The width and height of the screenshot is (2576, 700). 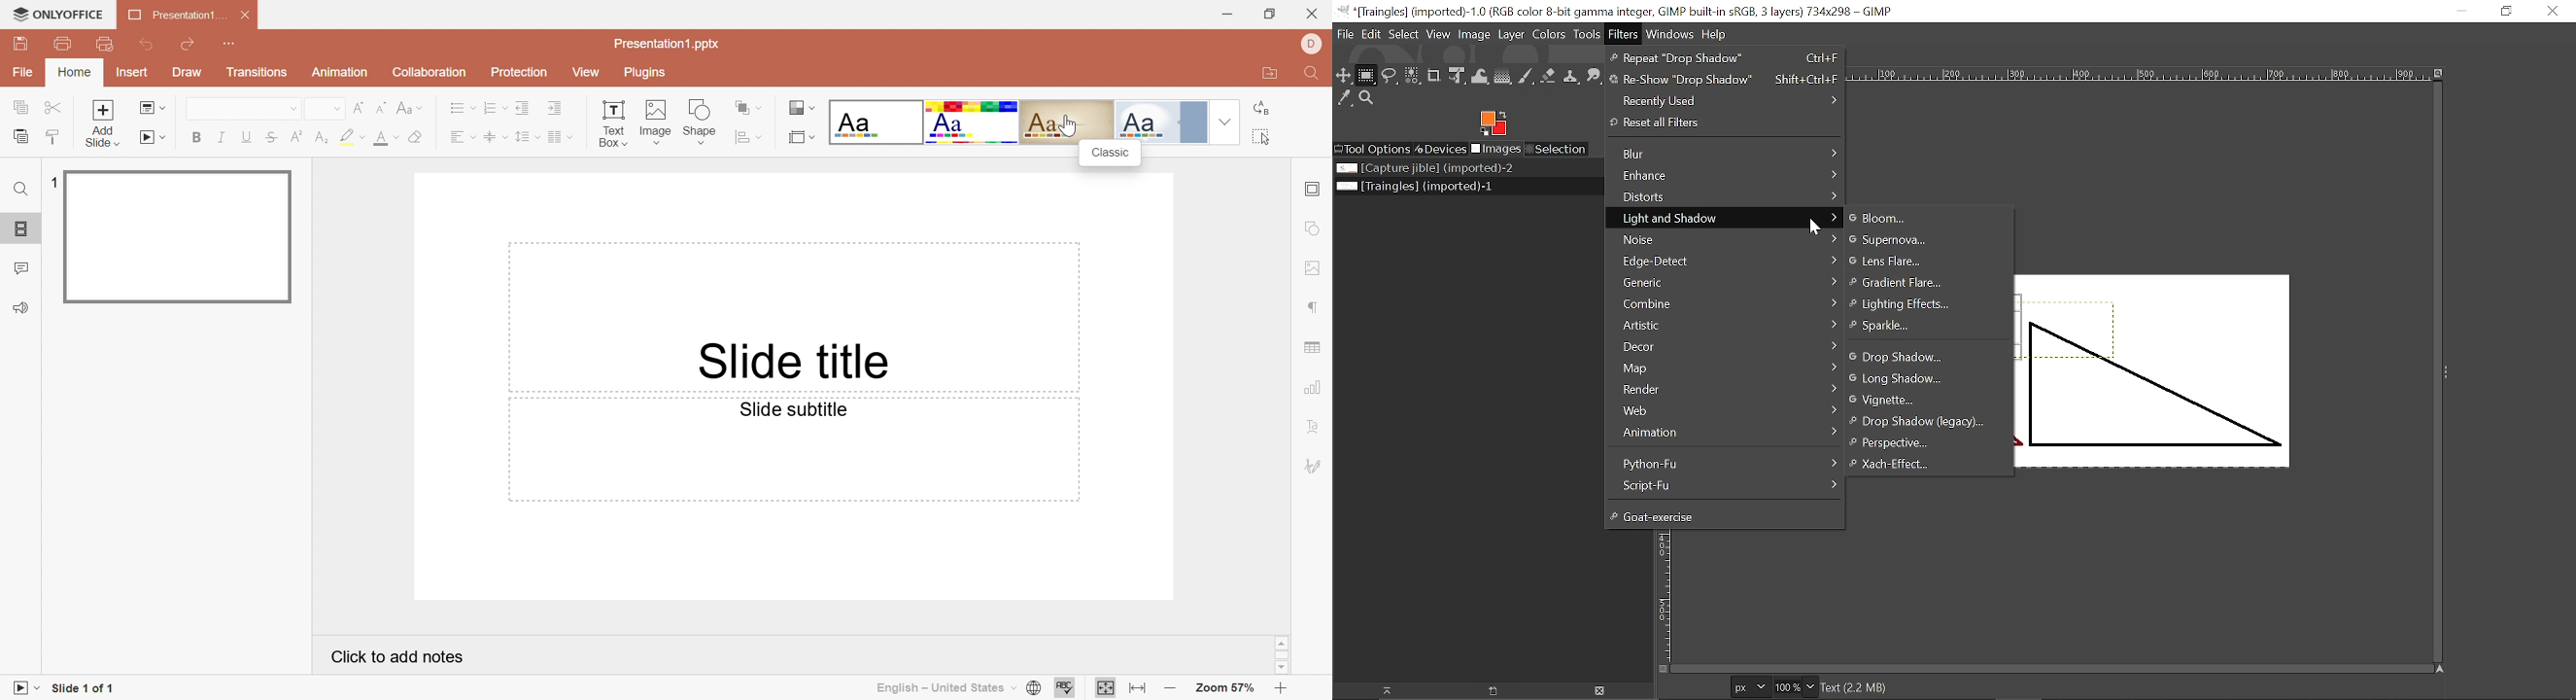 What do you see at coordinates (519, 72) in the screenshot?
I see `Protection` at bounding box center [519, 72].